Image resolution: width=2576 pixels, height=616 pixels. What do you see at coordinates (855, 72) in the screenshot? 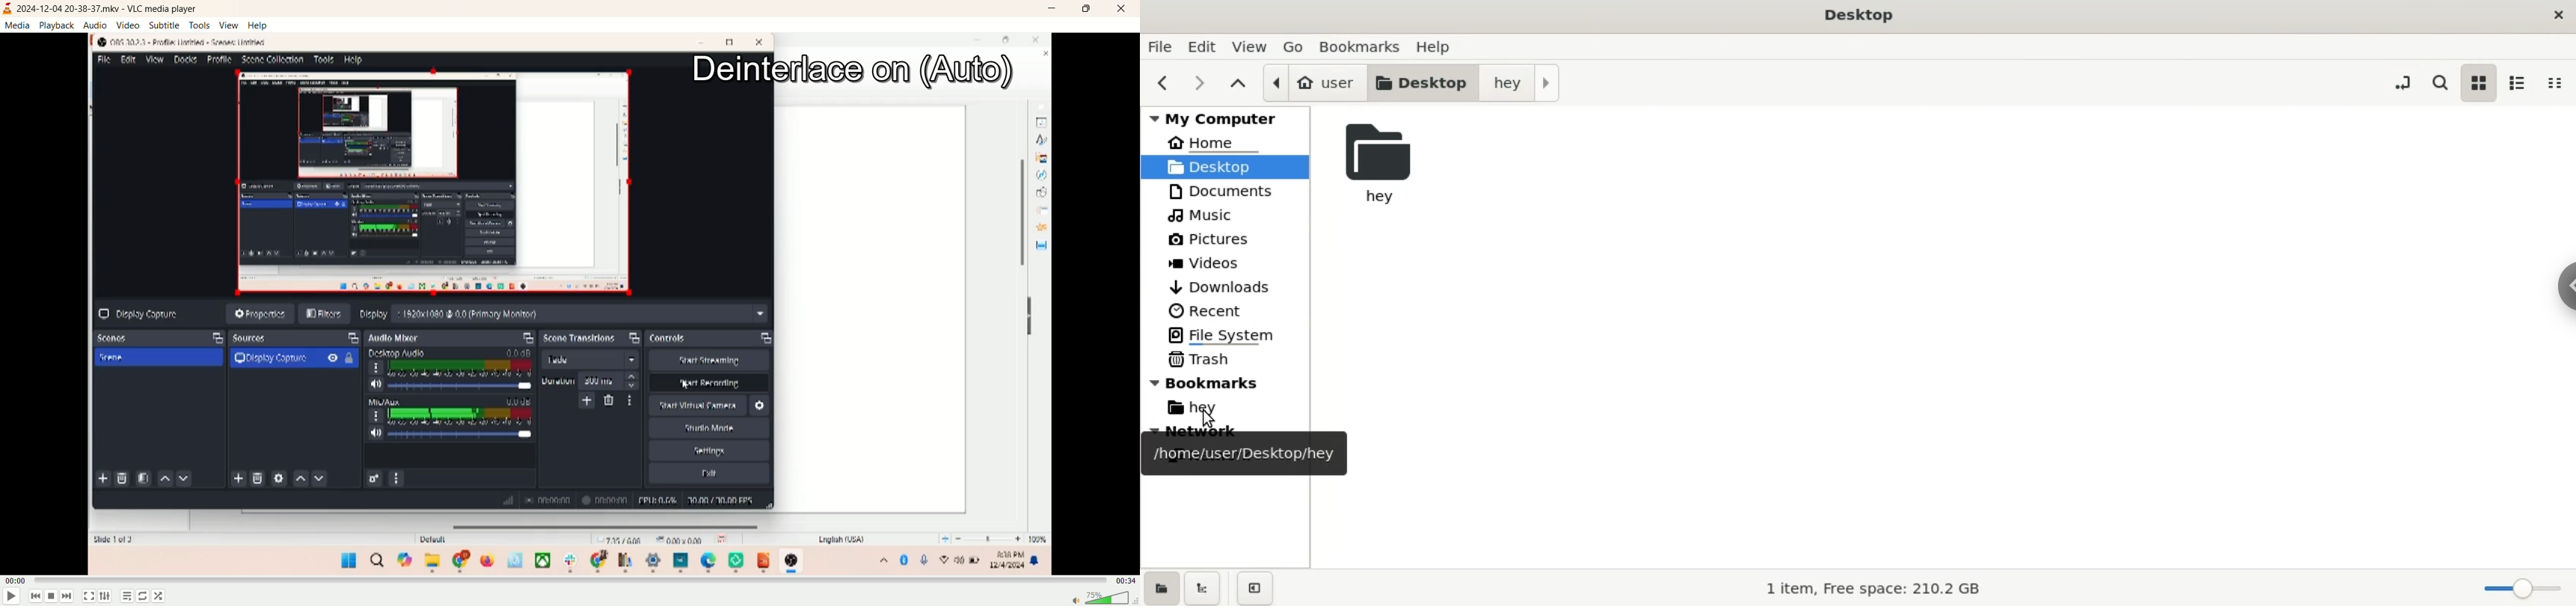
I see `deinterlace on` at bounding box center [855, 72].